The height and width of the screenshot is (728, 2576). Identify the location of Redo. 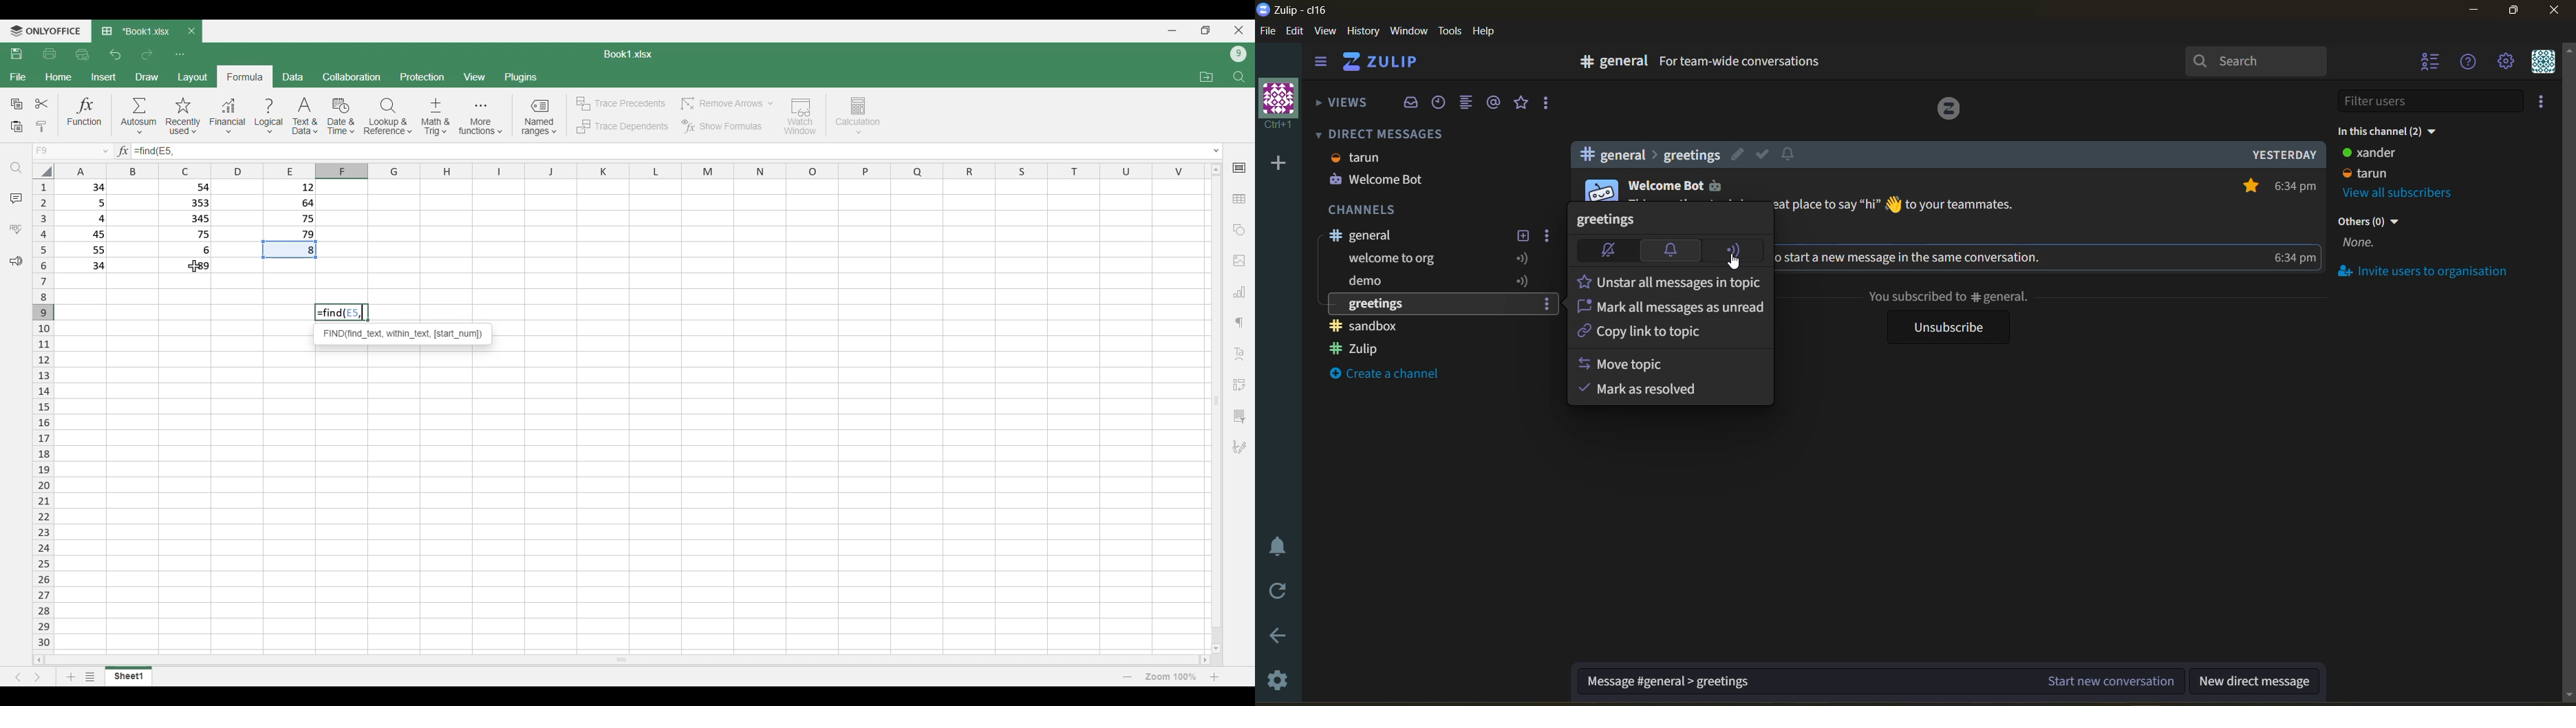
(146, 55).